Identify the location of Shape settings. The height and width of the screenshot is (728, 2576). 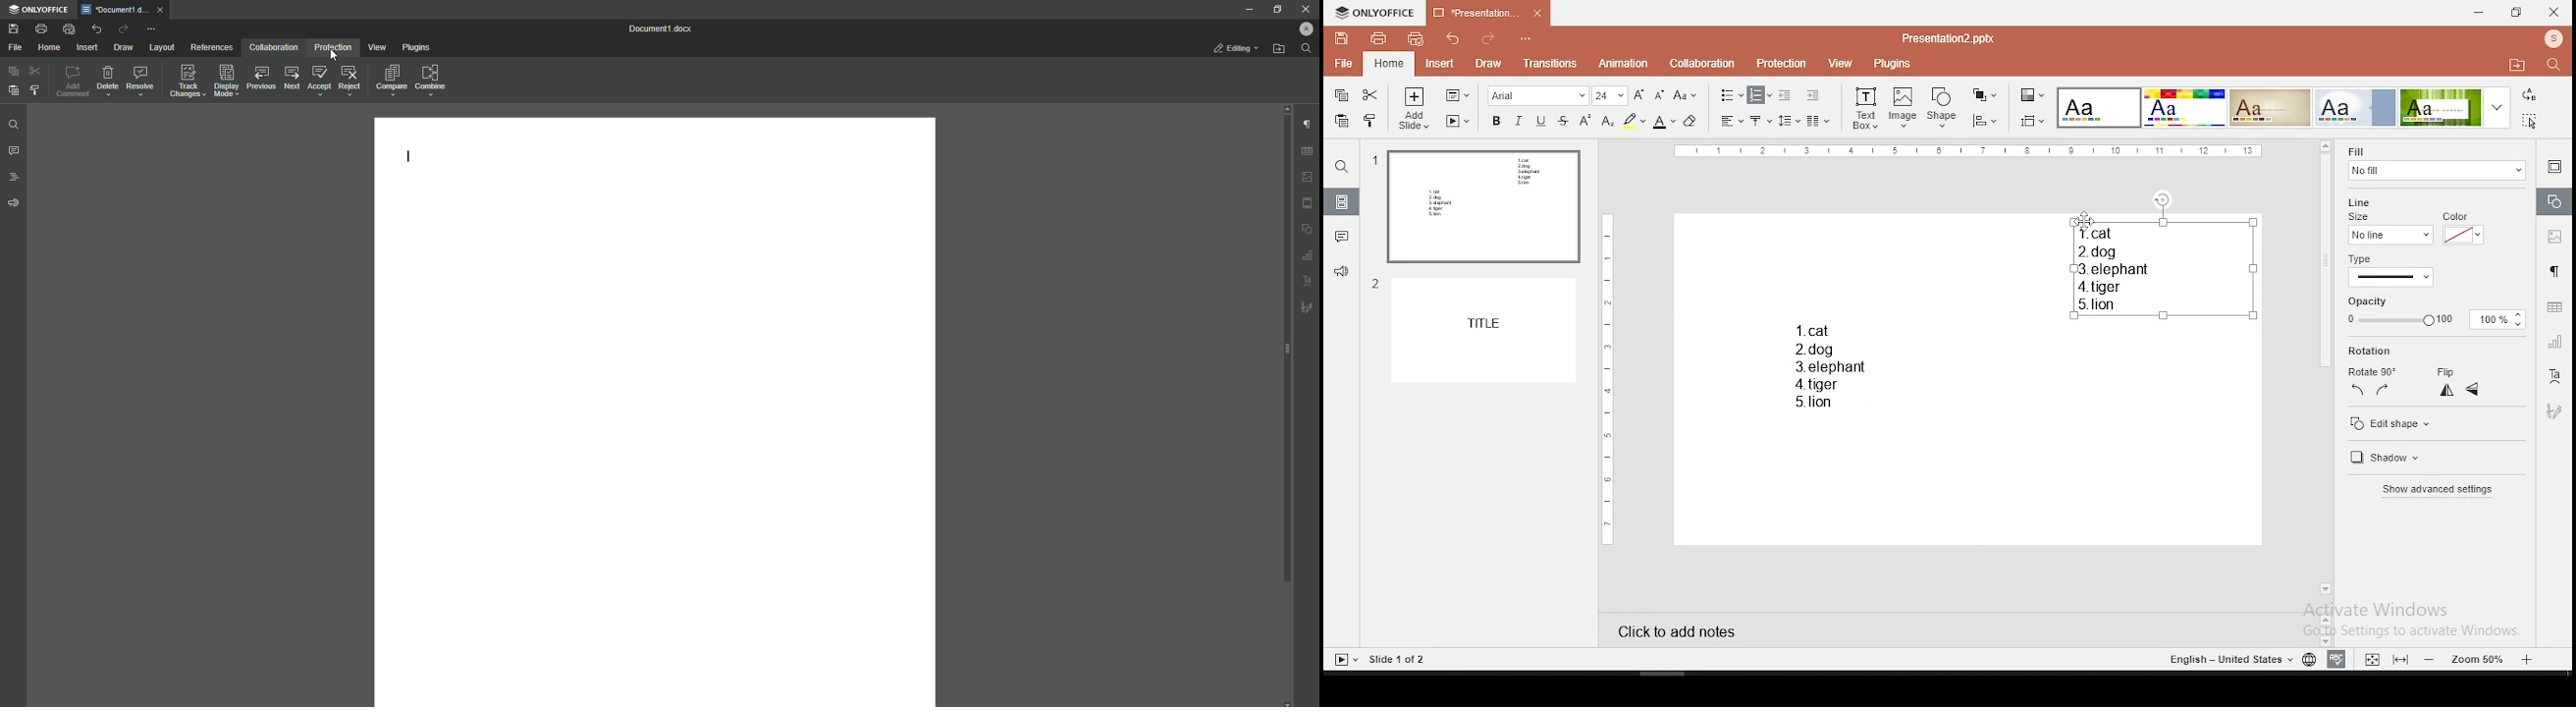
(1308, 230).